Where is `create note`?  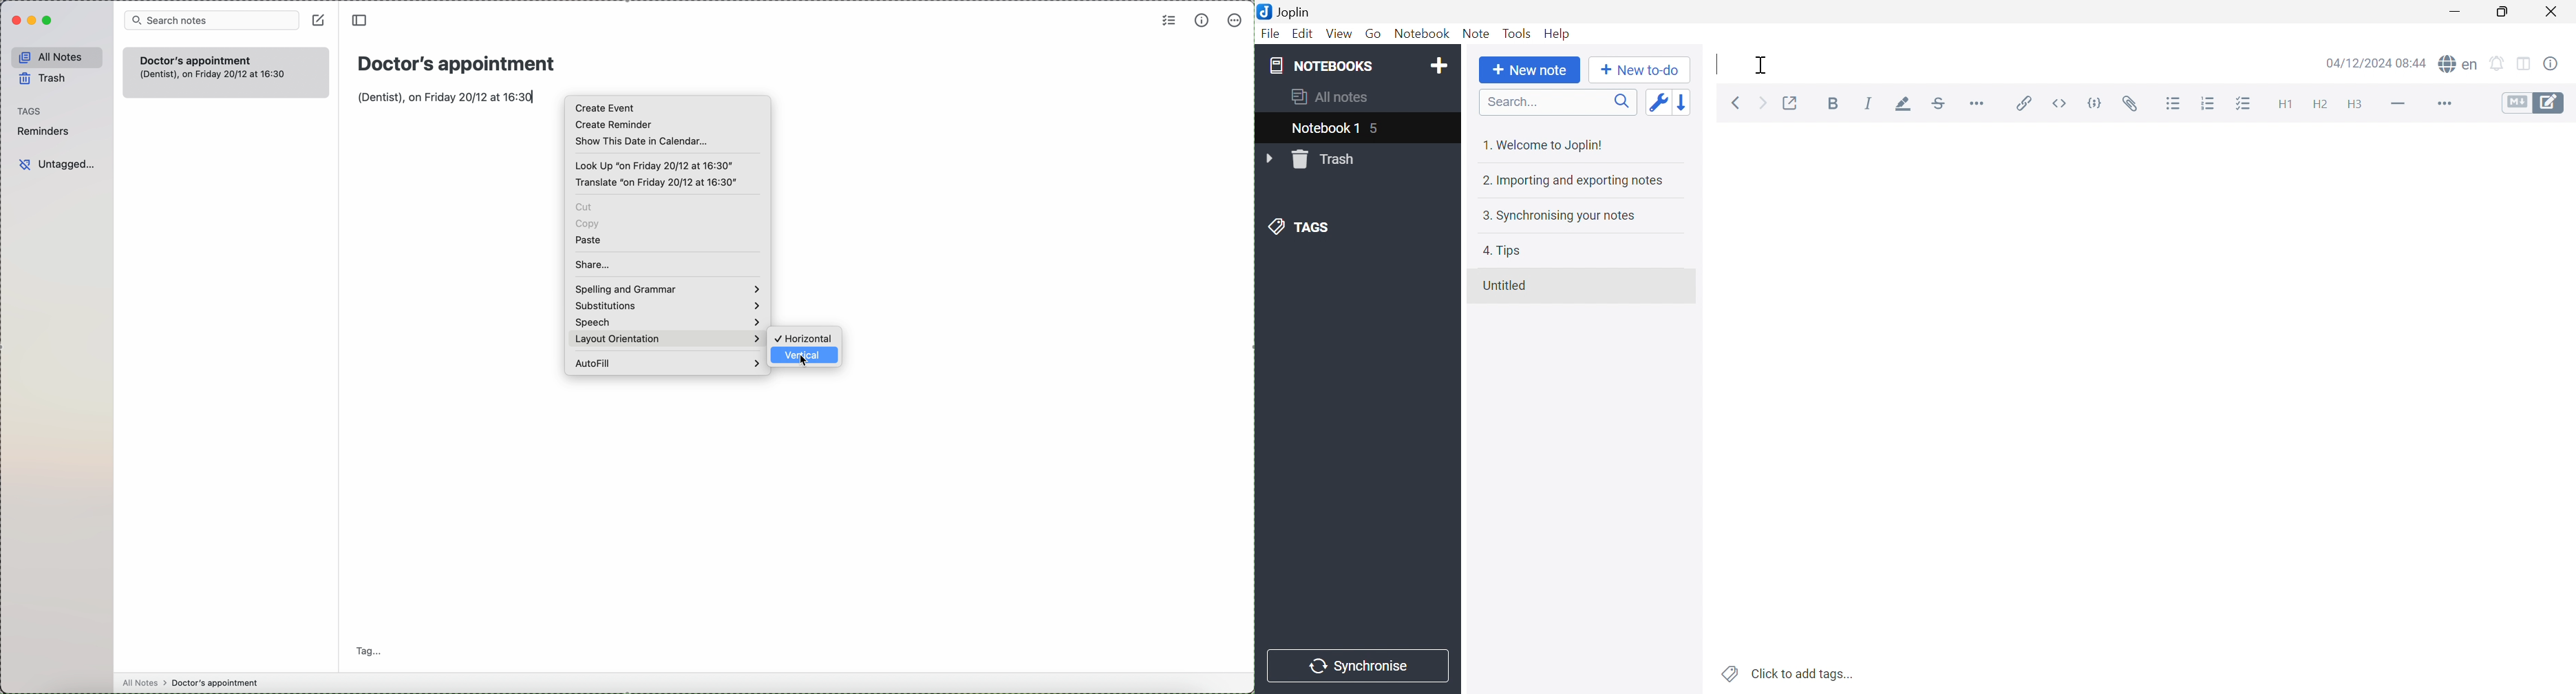 create note is located at coordinates (318, 19).